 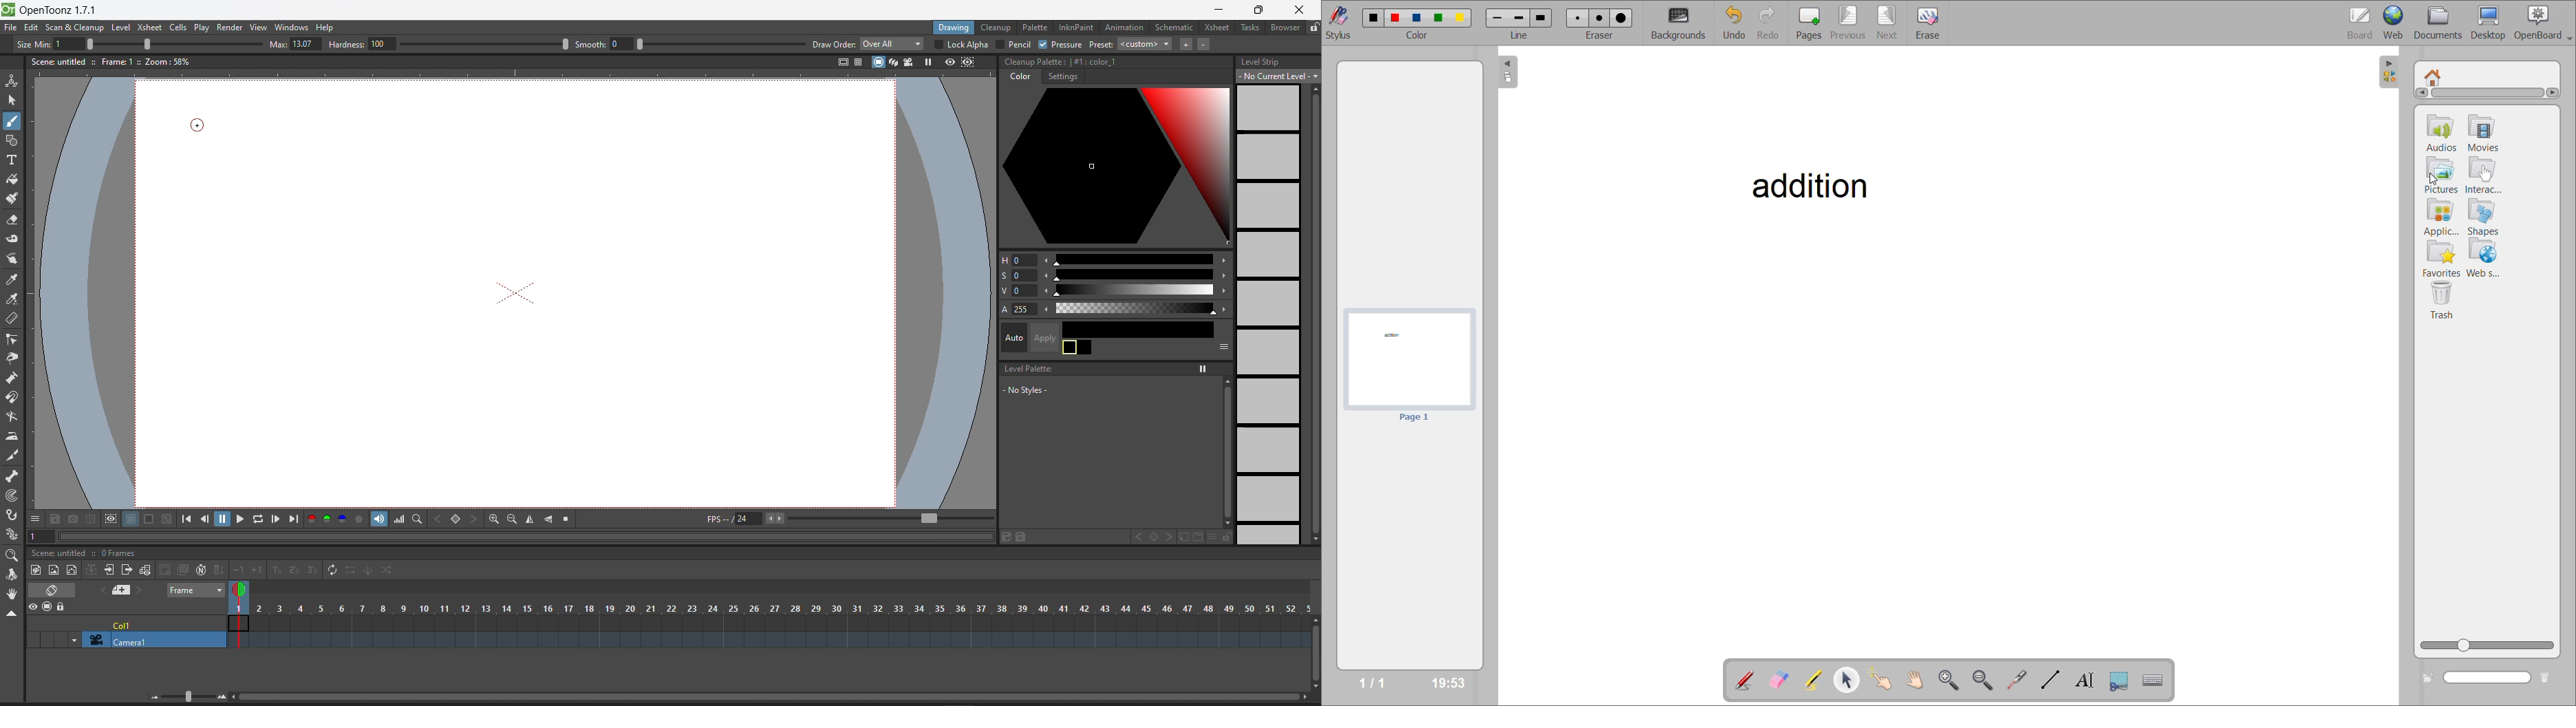 What do you see at coordinates (33, 29) in the screenshot?
I see `edit` at bounding box center [33, 29].